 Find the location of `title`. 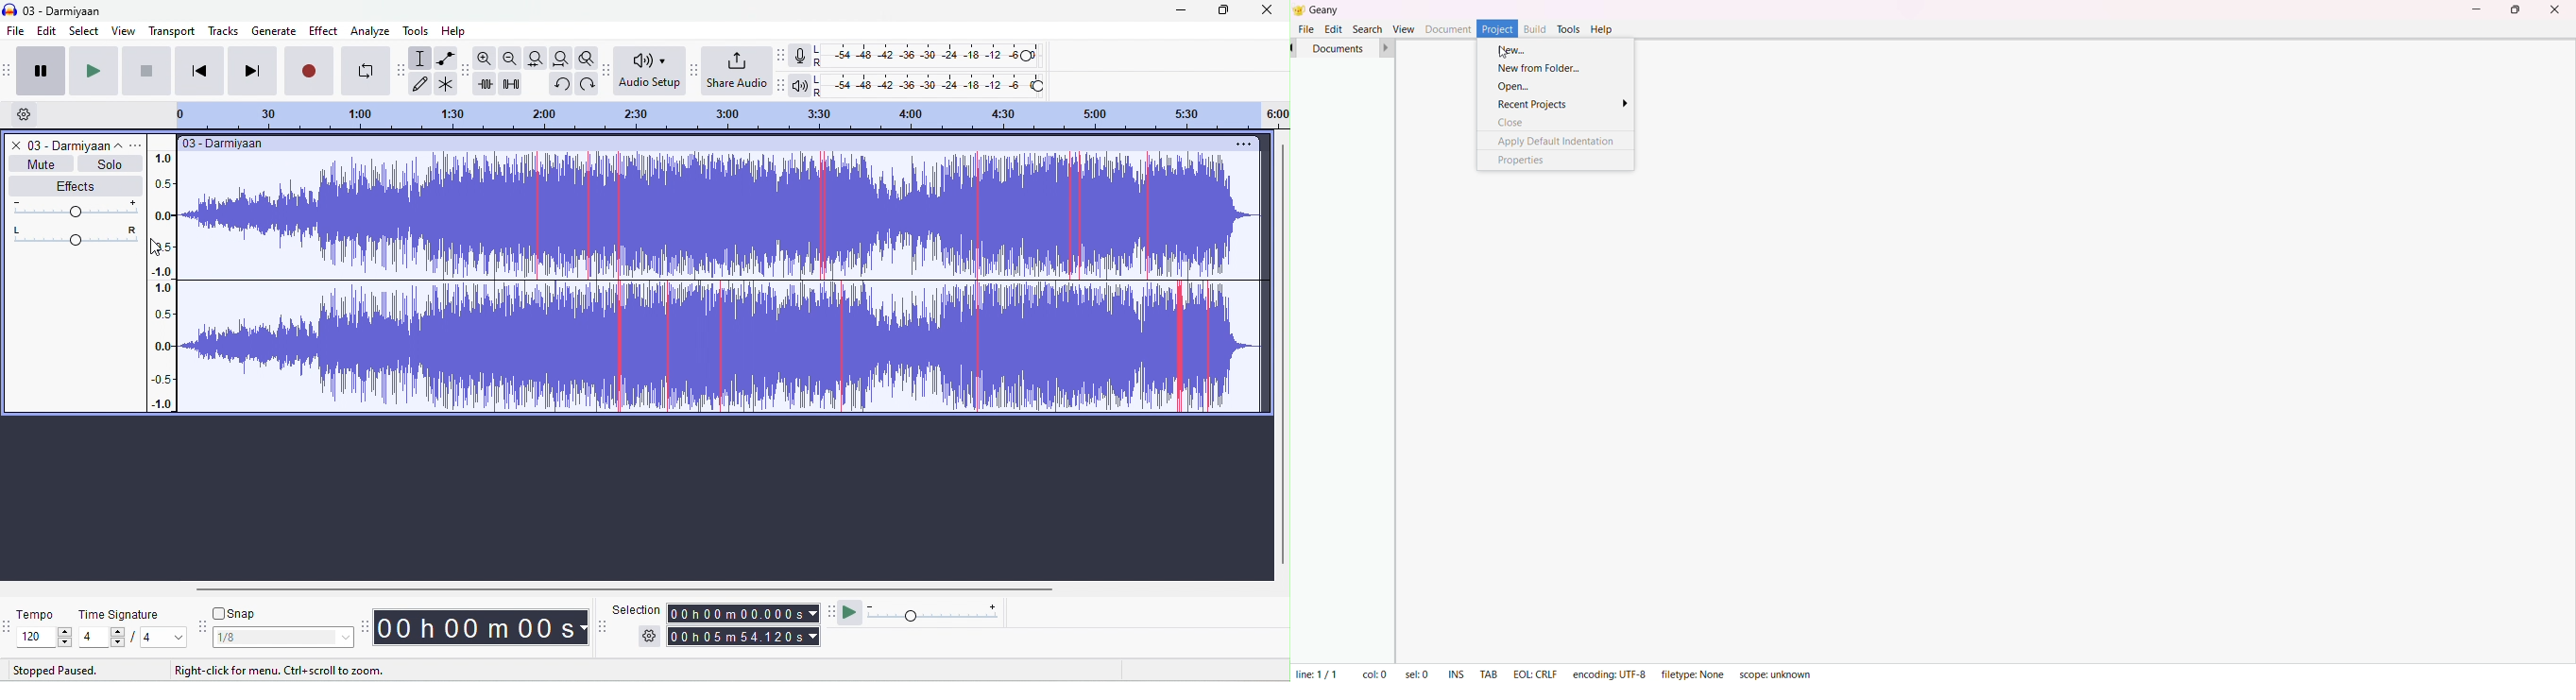

title is located at coordinates (228, 145).